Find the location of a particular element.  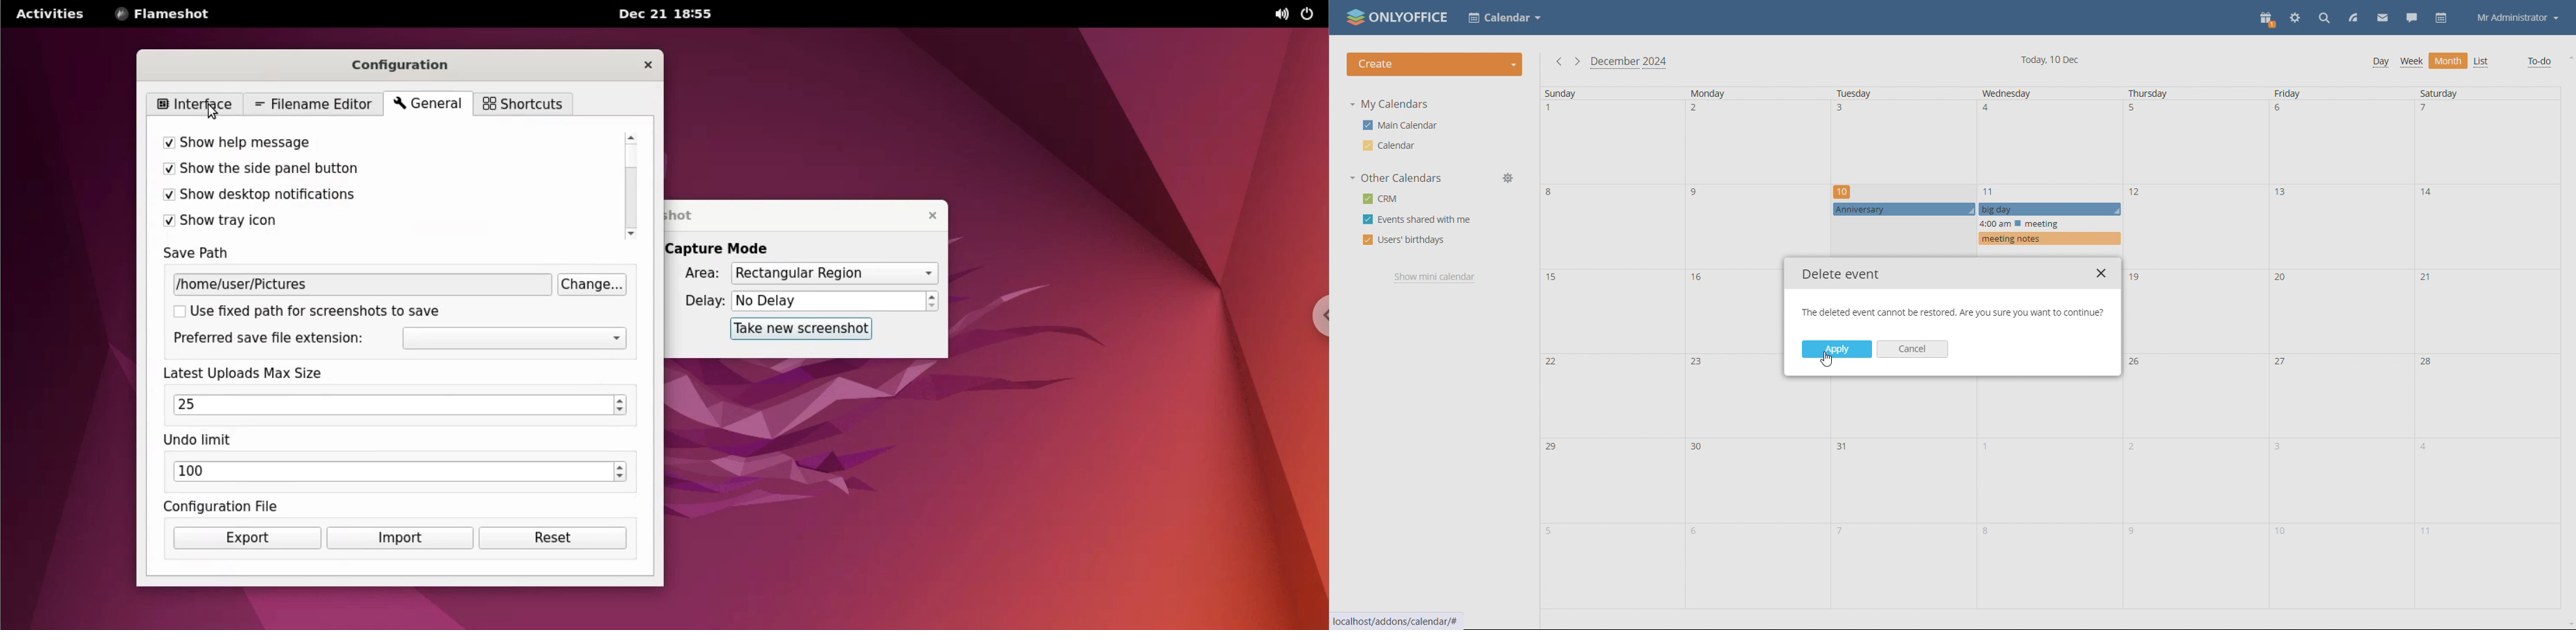

feed is located at coordinates (2352, 18).